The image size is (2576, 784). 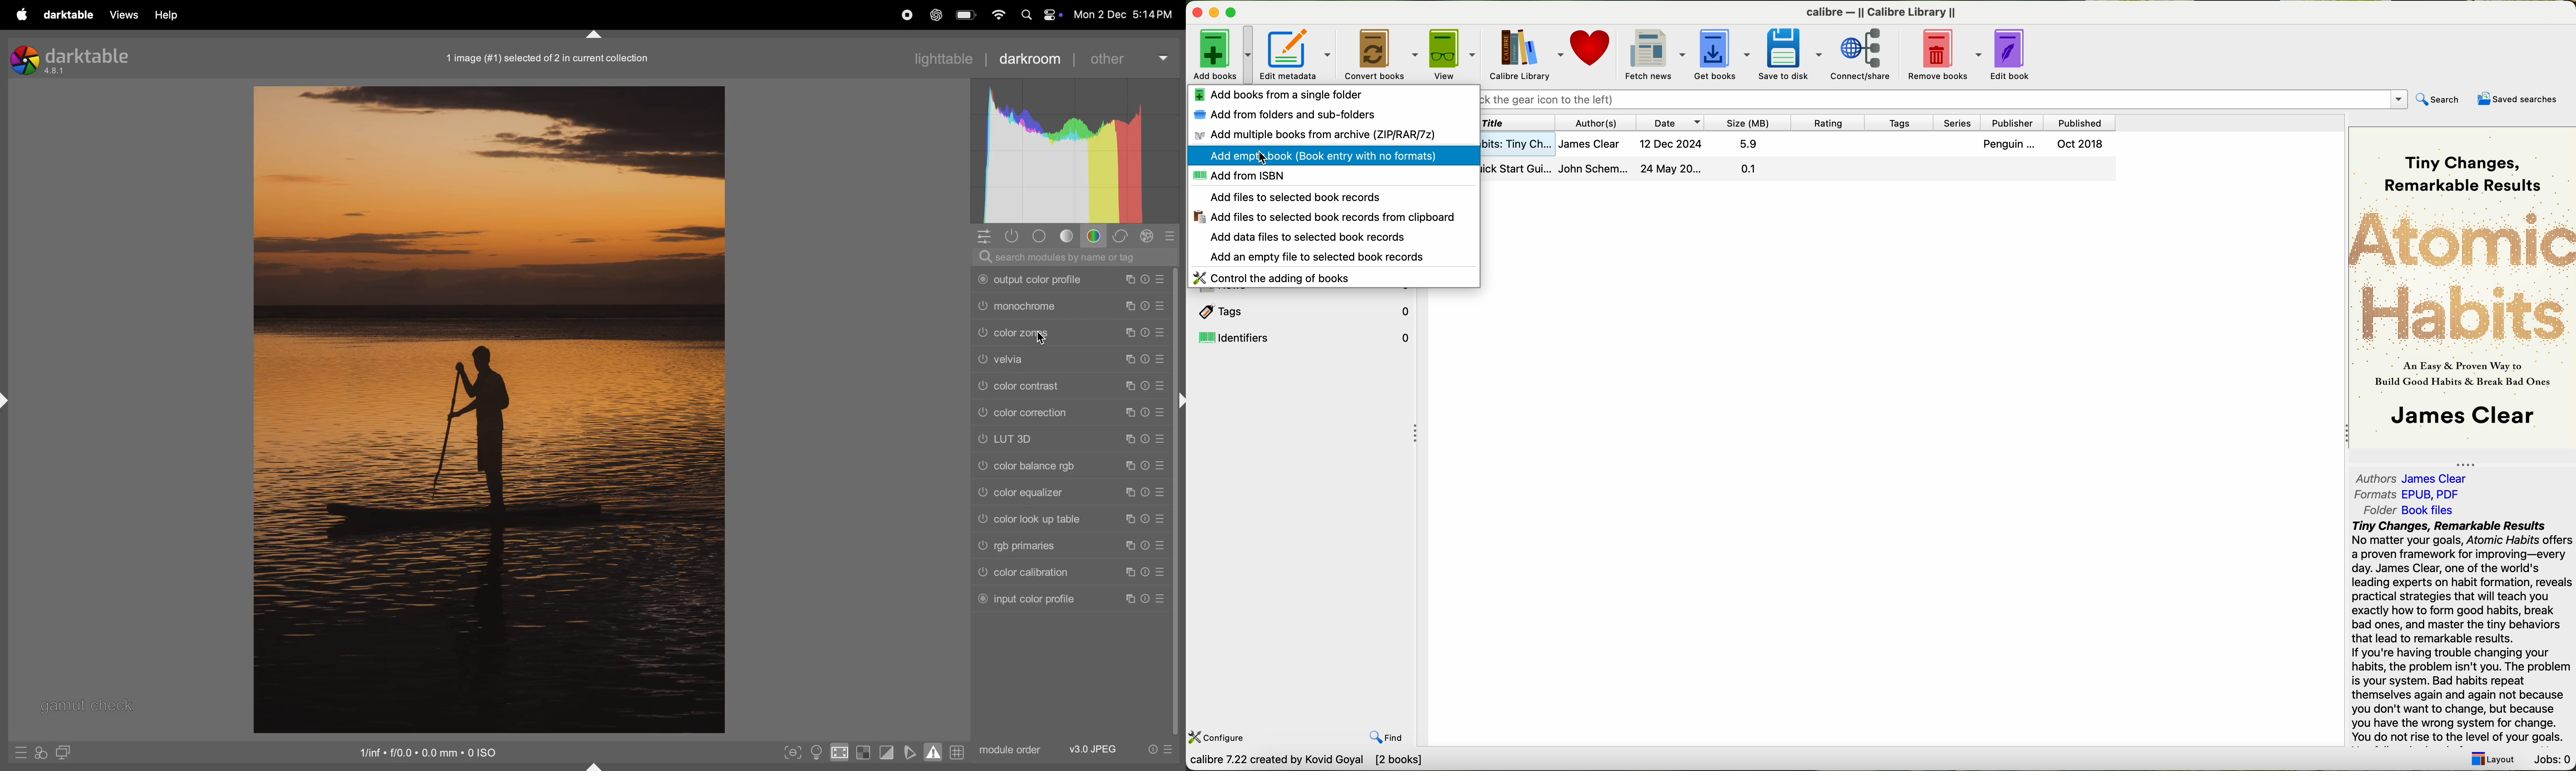 I want to click on preset, so click(x=1160, y=411).